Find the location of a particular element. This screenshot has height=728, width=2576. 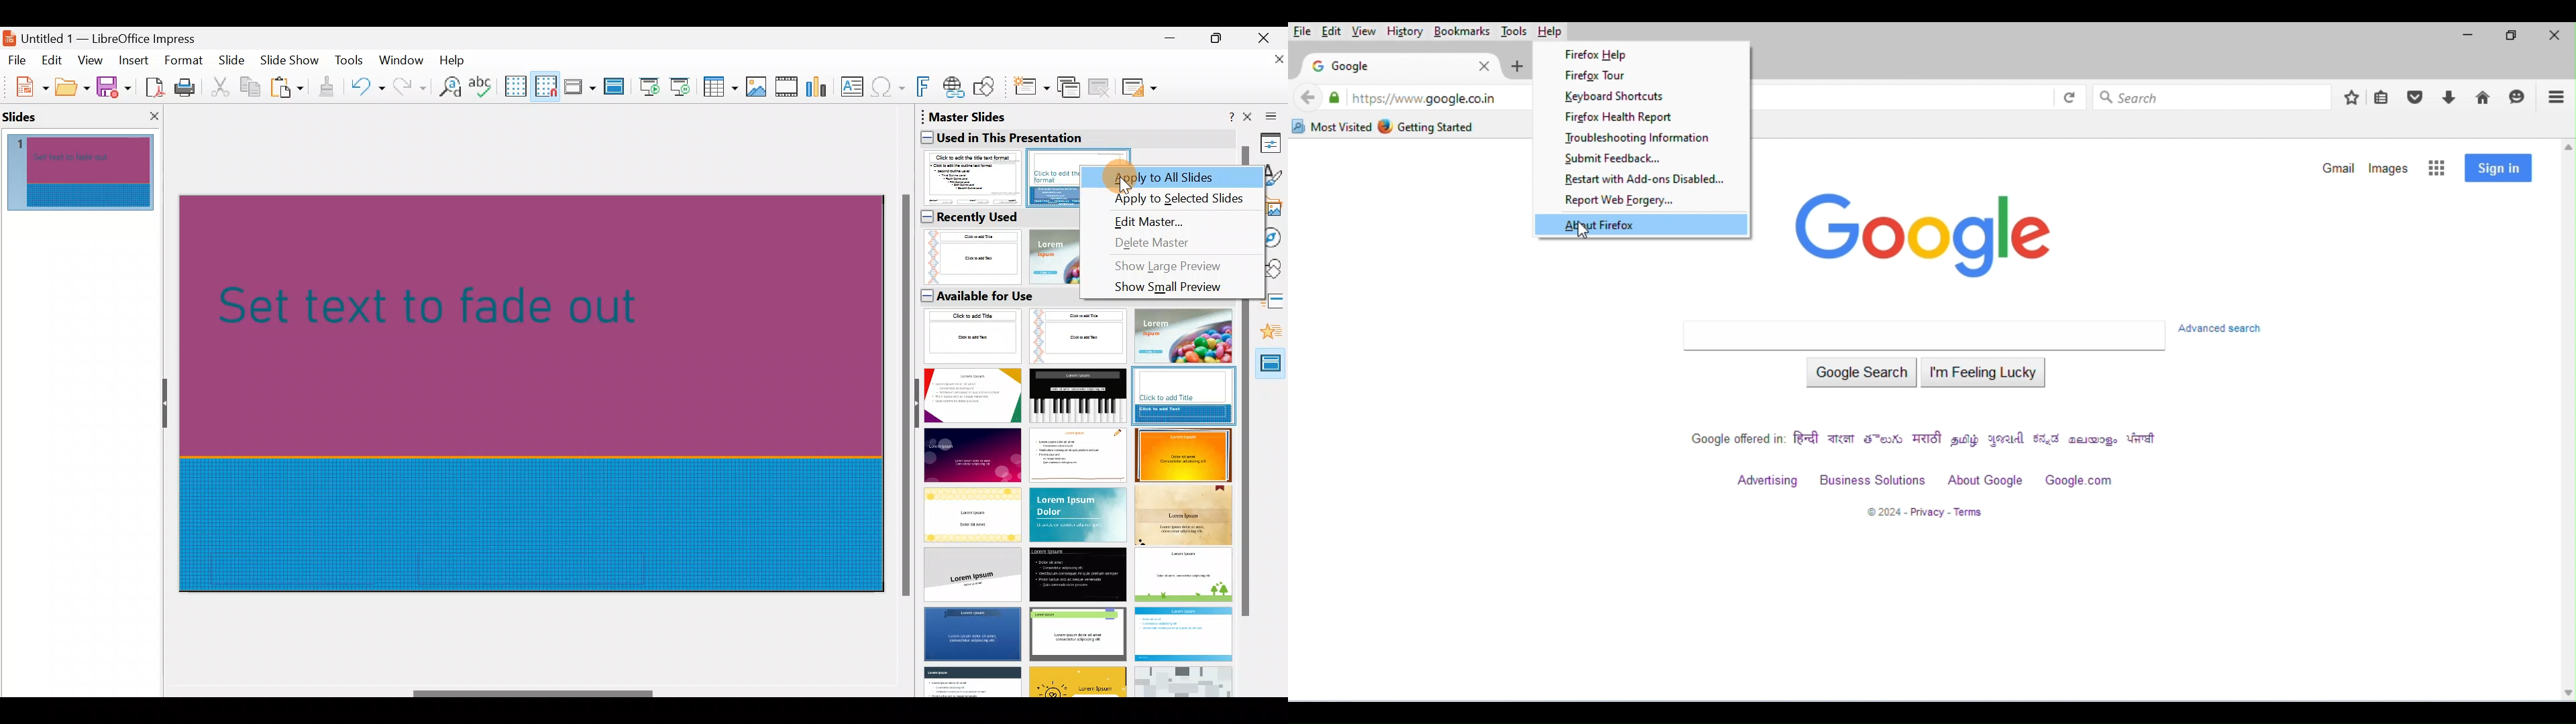

Gallery is located at coordinates (1272, 208).